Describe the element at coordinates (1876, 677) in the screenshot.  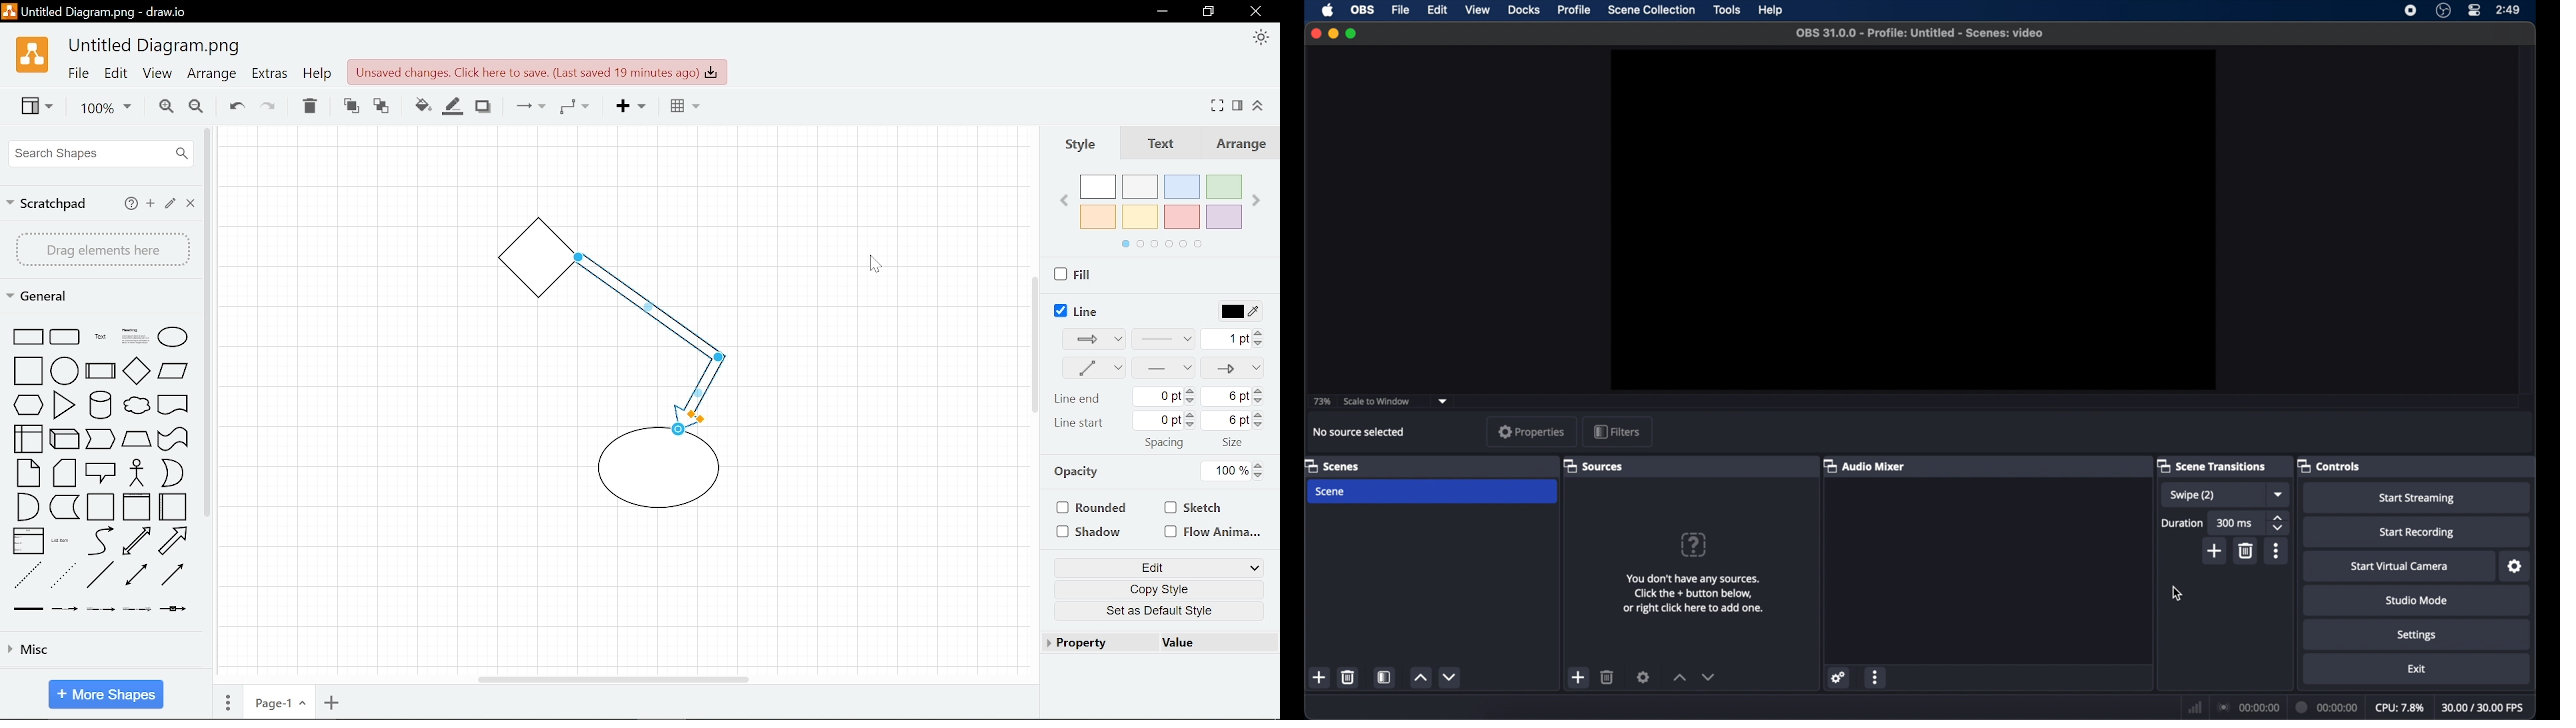
I see `more options` at that location.